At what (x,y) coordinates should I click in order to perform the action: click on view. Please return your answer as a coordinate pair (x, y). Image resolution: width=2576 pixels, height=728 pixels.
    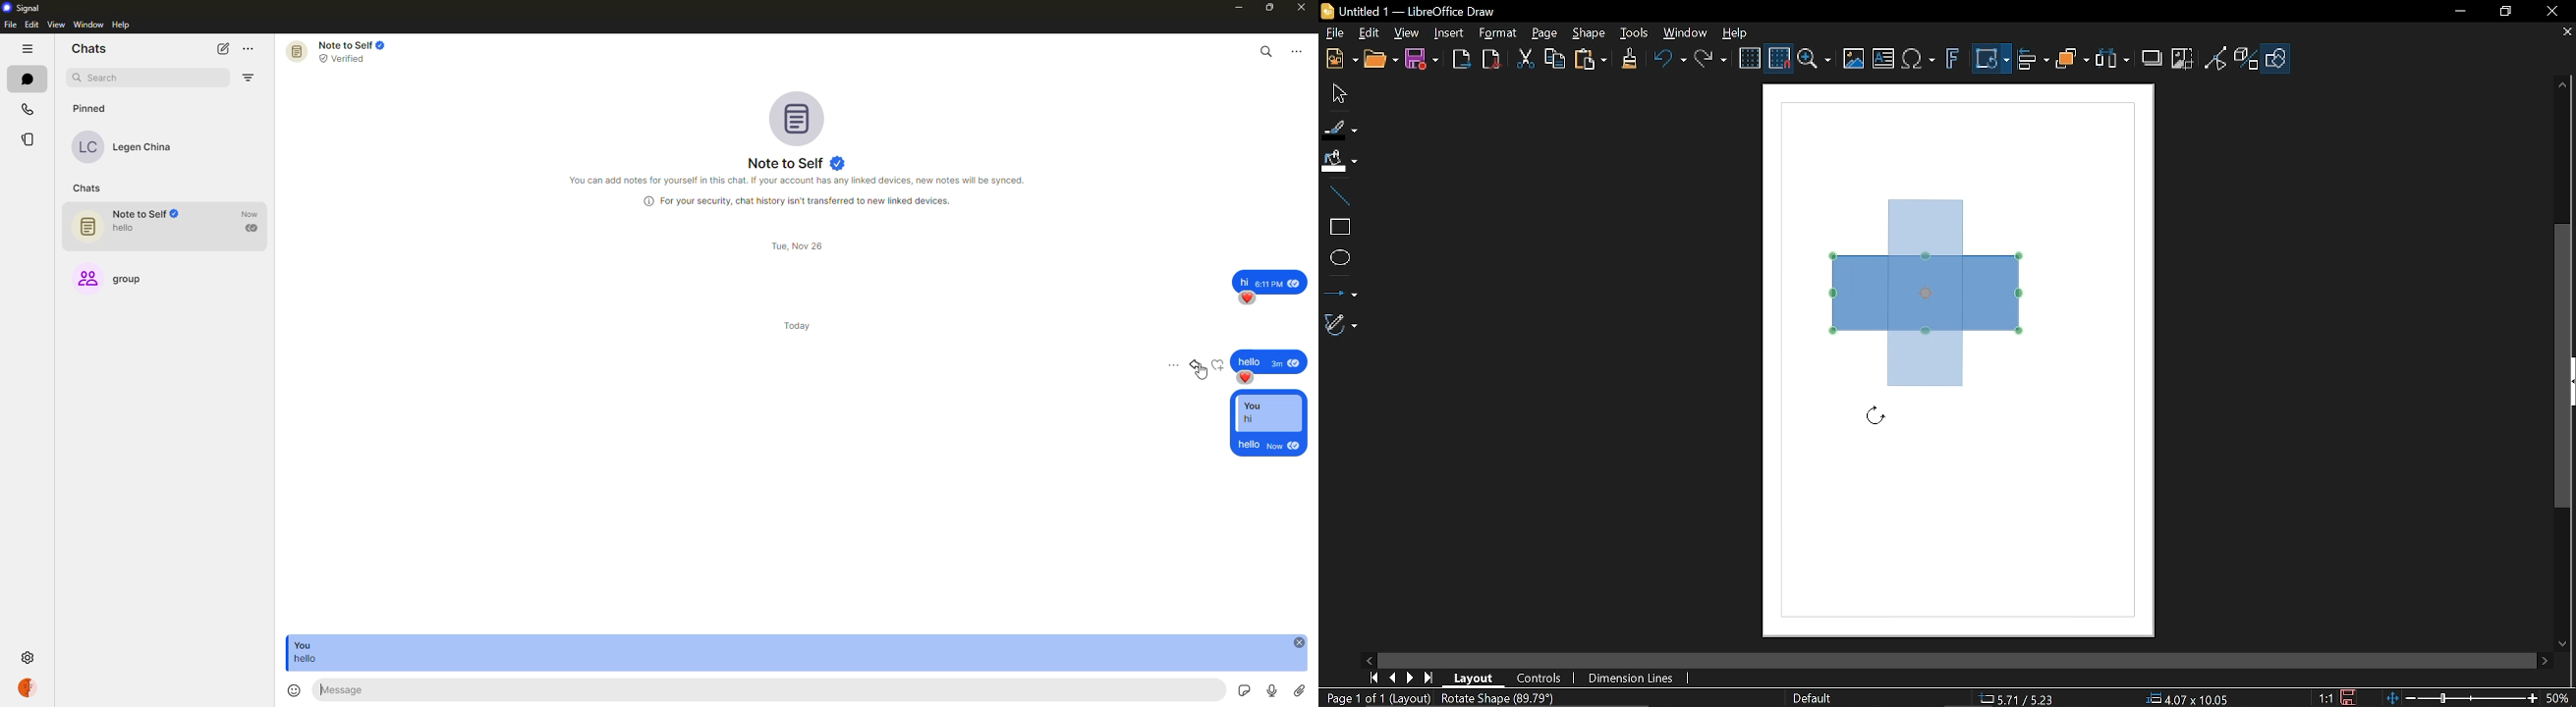
    Looking at the image, I should click on (54, 25).